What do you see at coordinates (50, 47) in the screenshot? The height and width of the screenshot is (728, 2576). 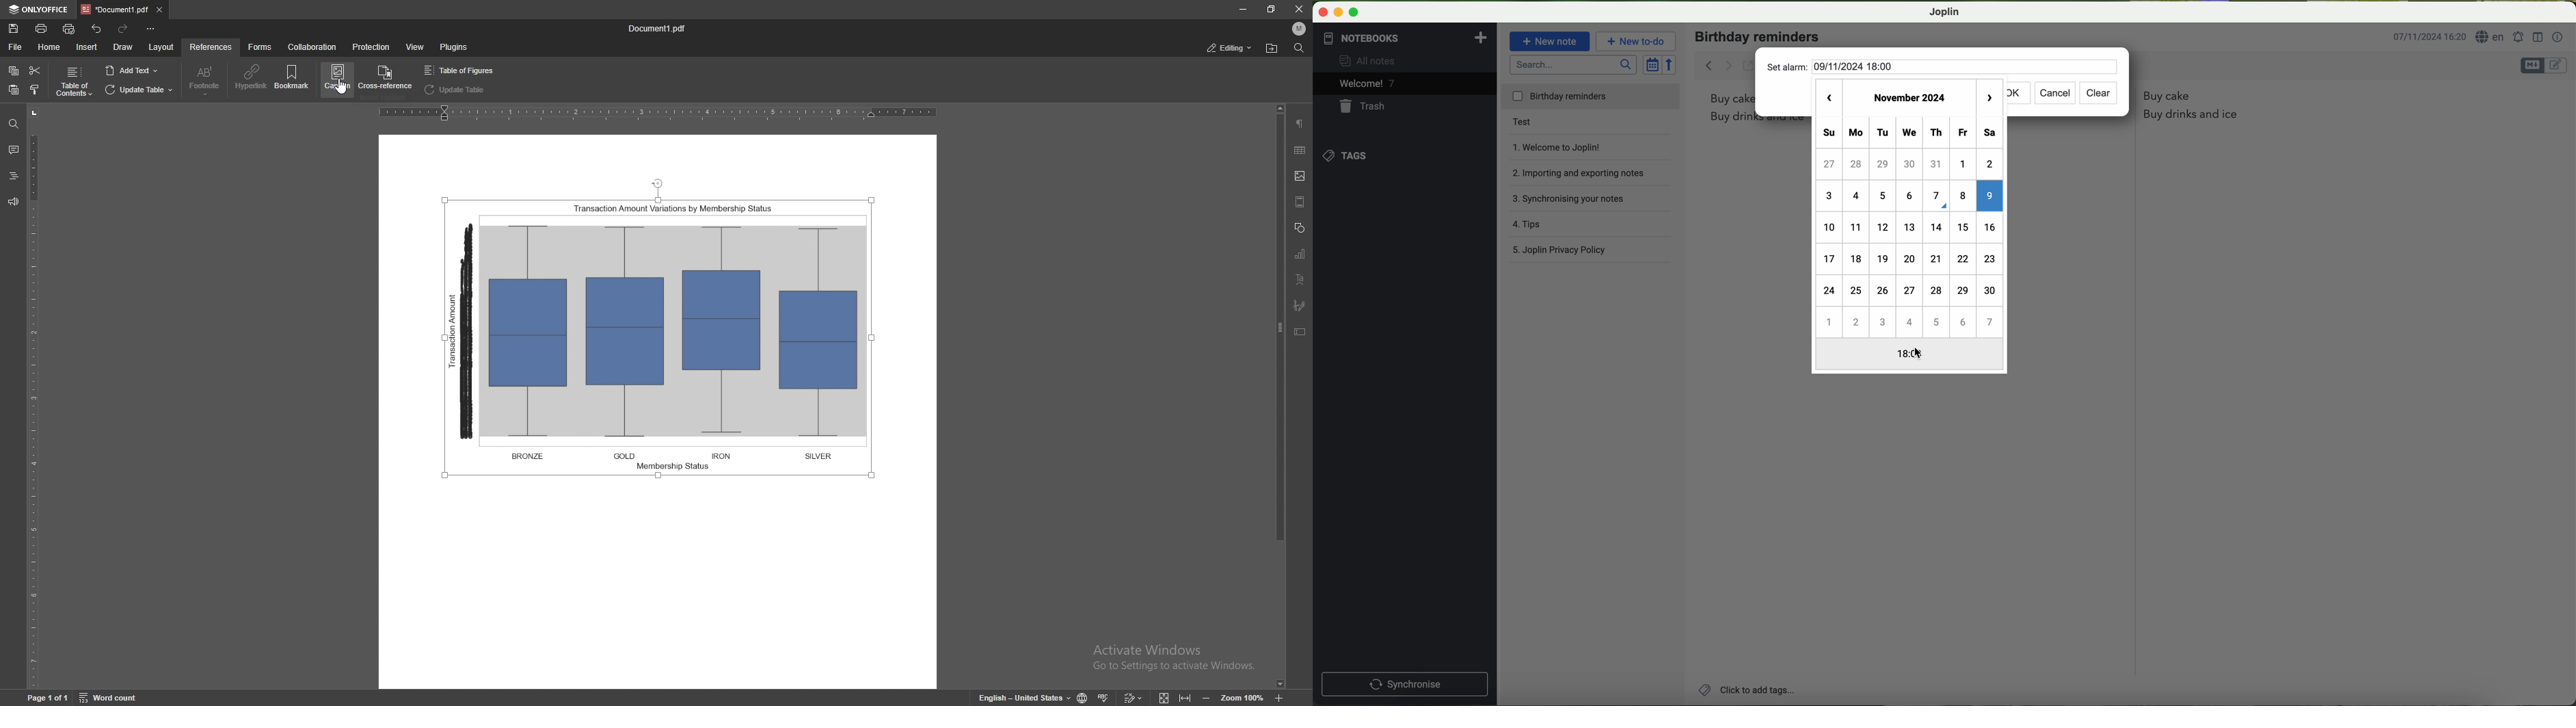 I see `home` at bounding box center [50, 47].